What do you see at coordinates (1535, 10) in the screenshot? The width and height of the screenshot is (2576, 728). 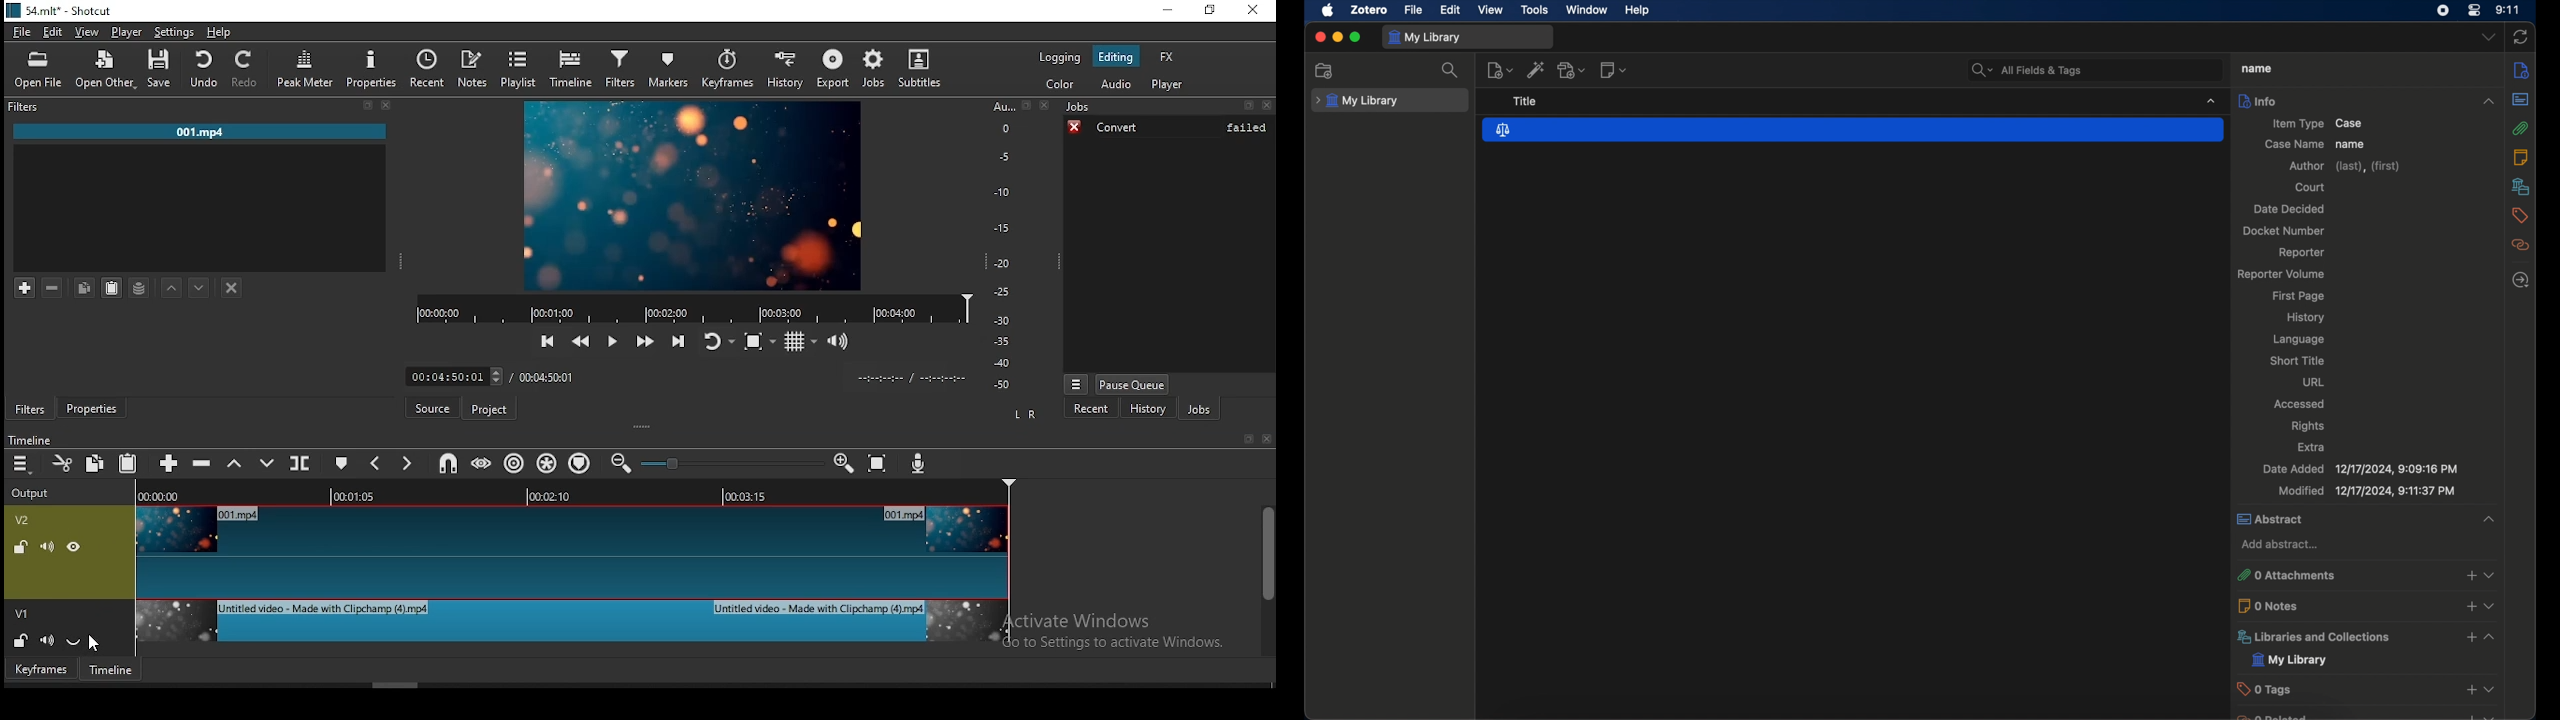 I see `tools` at bounding box center [1535, 10].